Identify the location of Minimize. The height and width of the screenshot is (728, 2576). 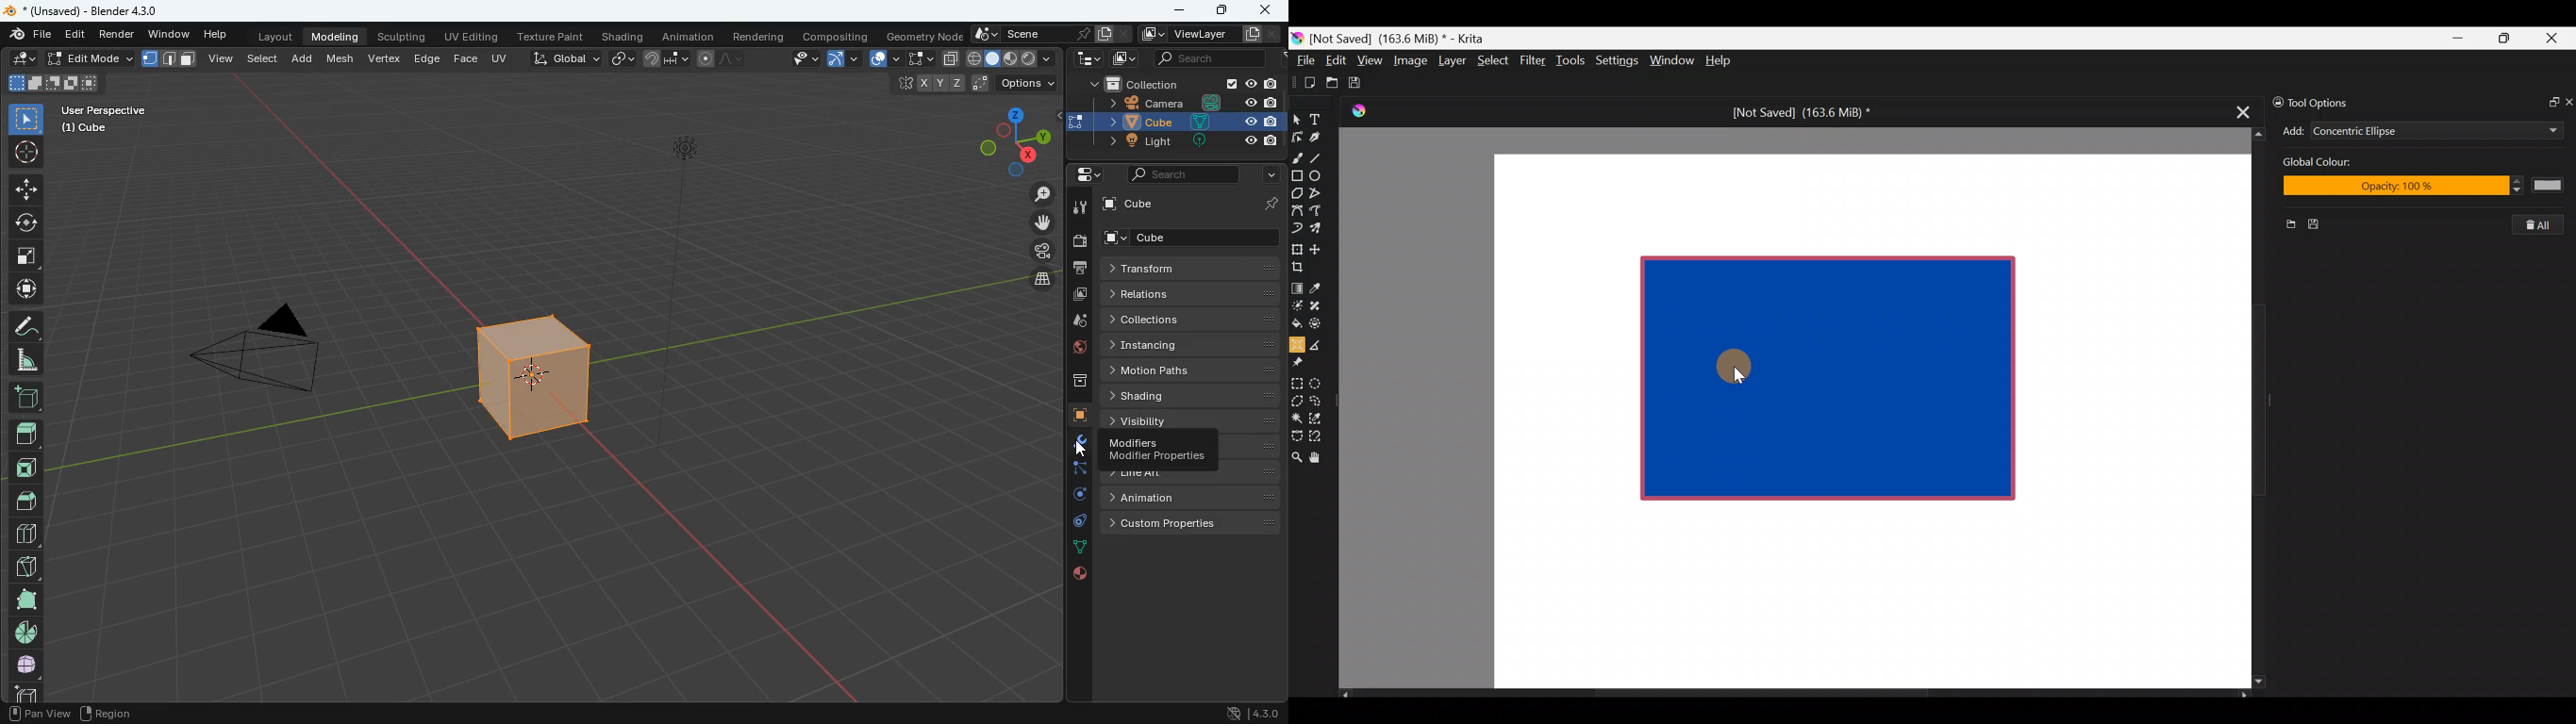
(2459, 38).